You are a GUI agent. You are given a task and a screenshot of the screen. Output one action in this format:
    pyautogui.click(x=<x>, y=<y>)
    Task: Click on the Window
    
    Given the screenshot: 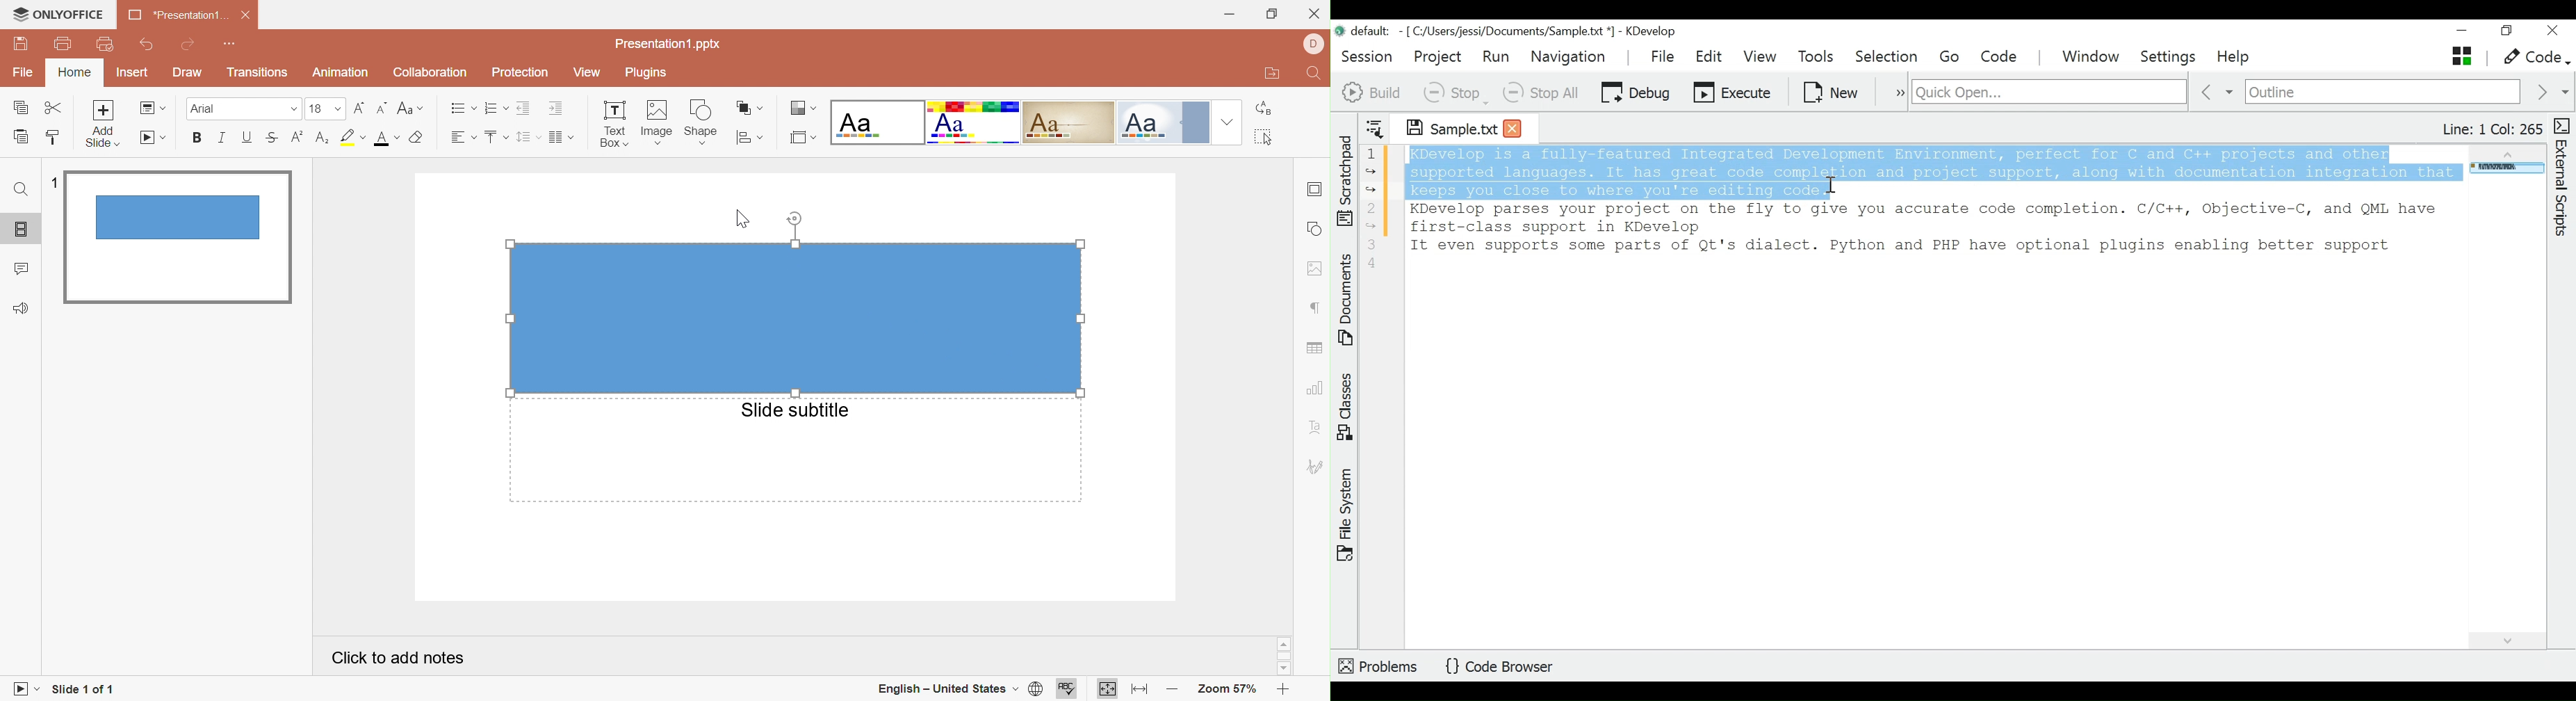 What is the action you would take?
    pyautogui.click(x=2093, y=58)
    